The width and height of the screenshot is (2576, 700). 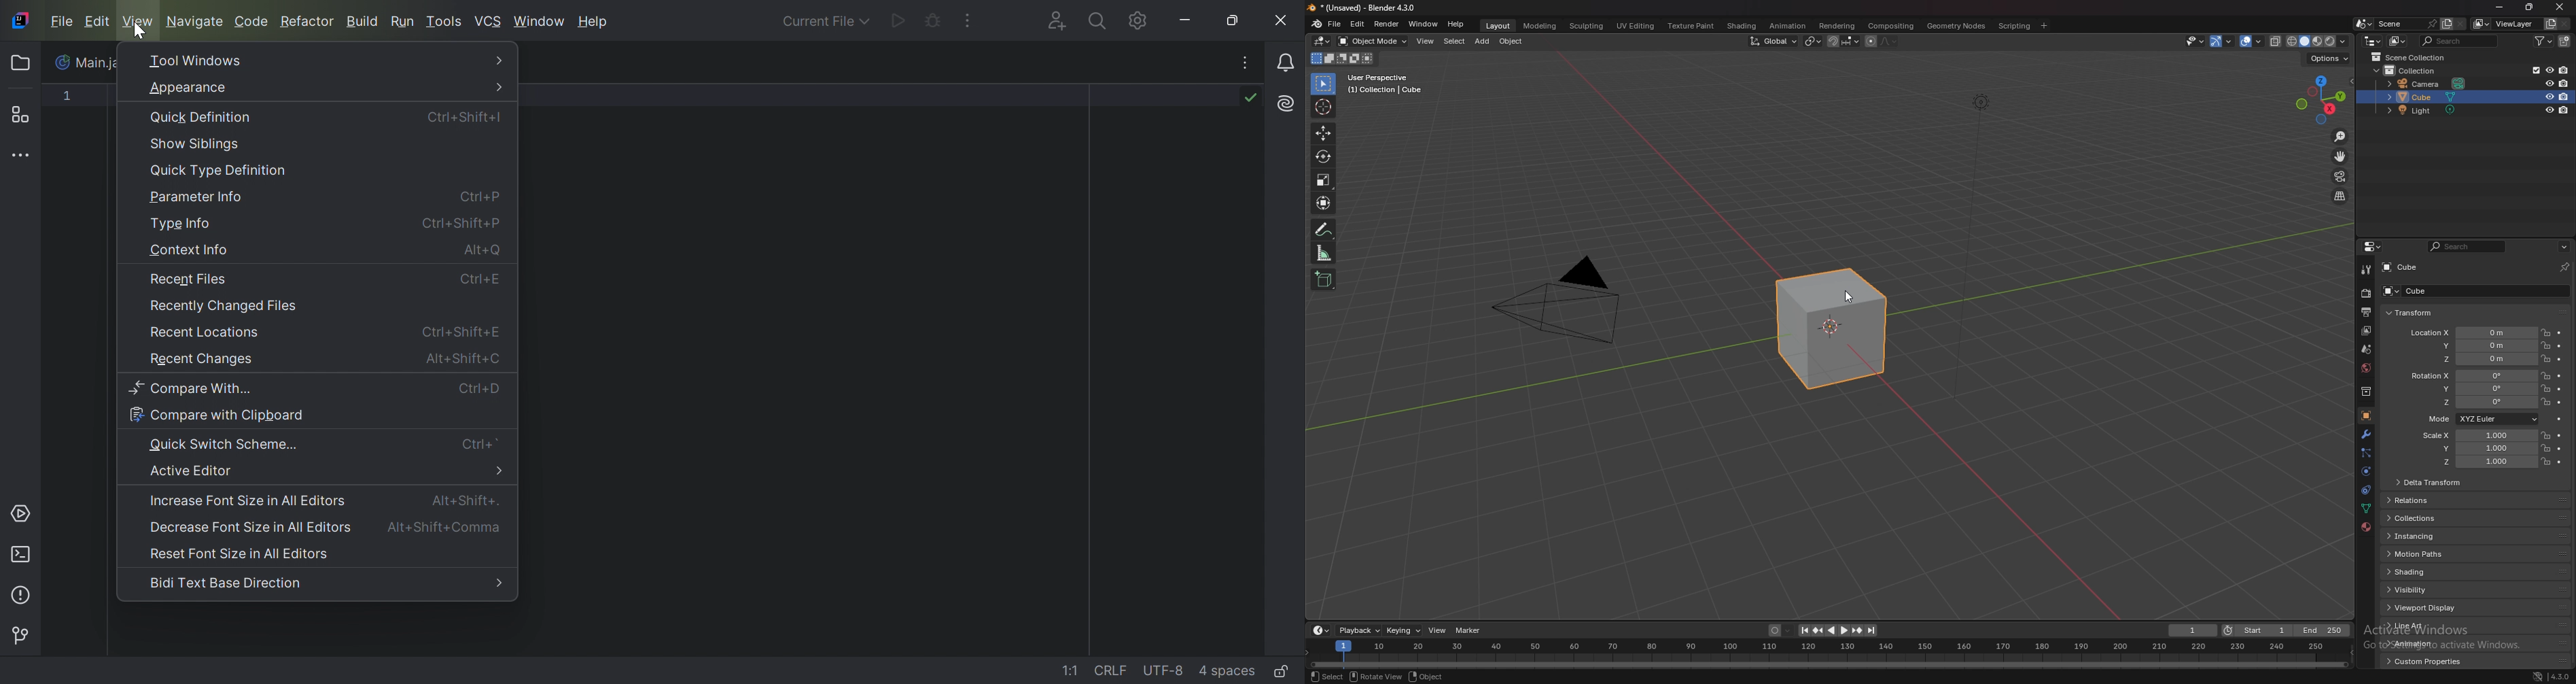 I want to click on collection, so click(x=2416, y=71).